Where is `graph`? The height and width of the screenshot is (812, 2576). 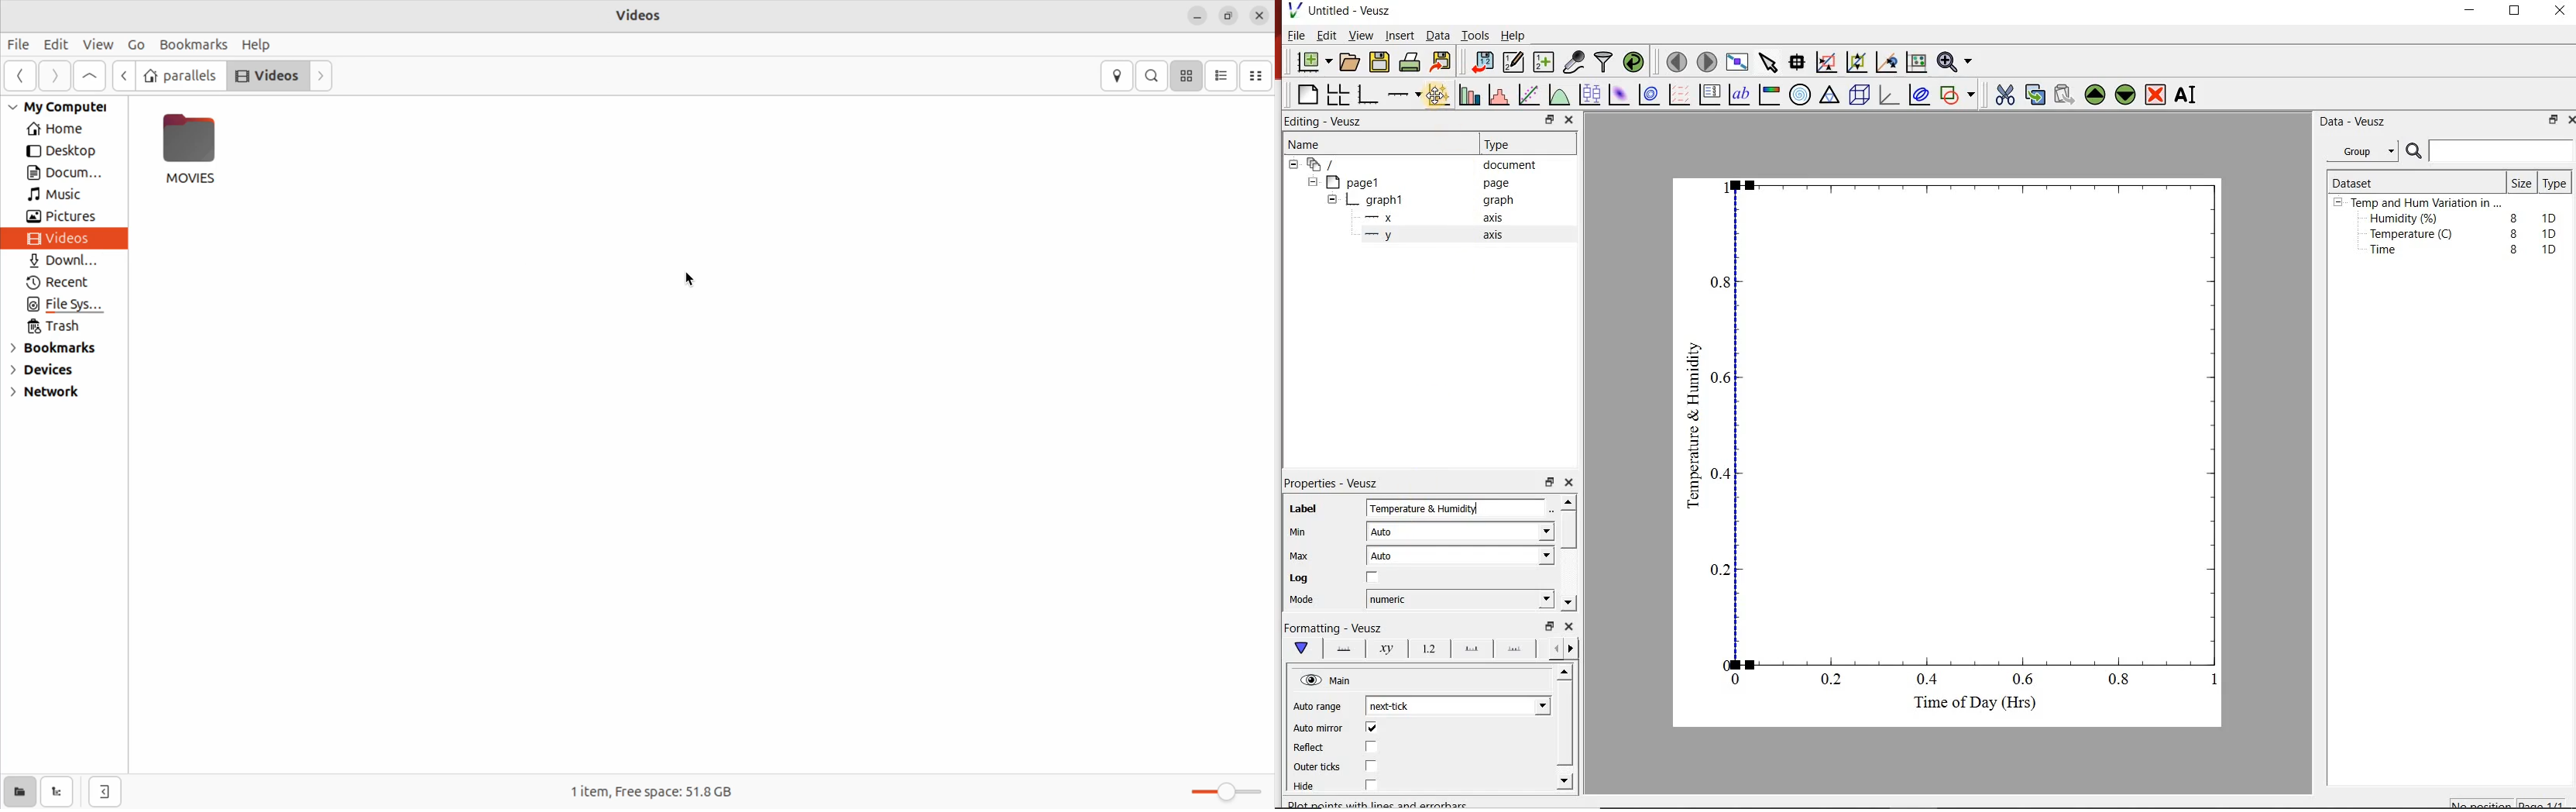
graph is located at coordinates (1386, 199).